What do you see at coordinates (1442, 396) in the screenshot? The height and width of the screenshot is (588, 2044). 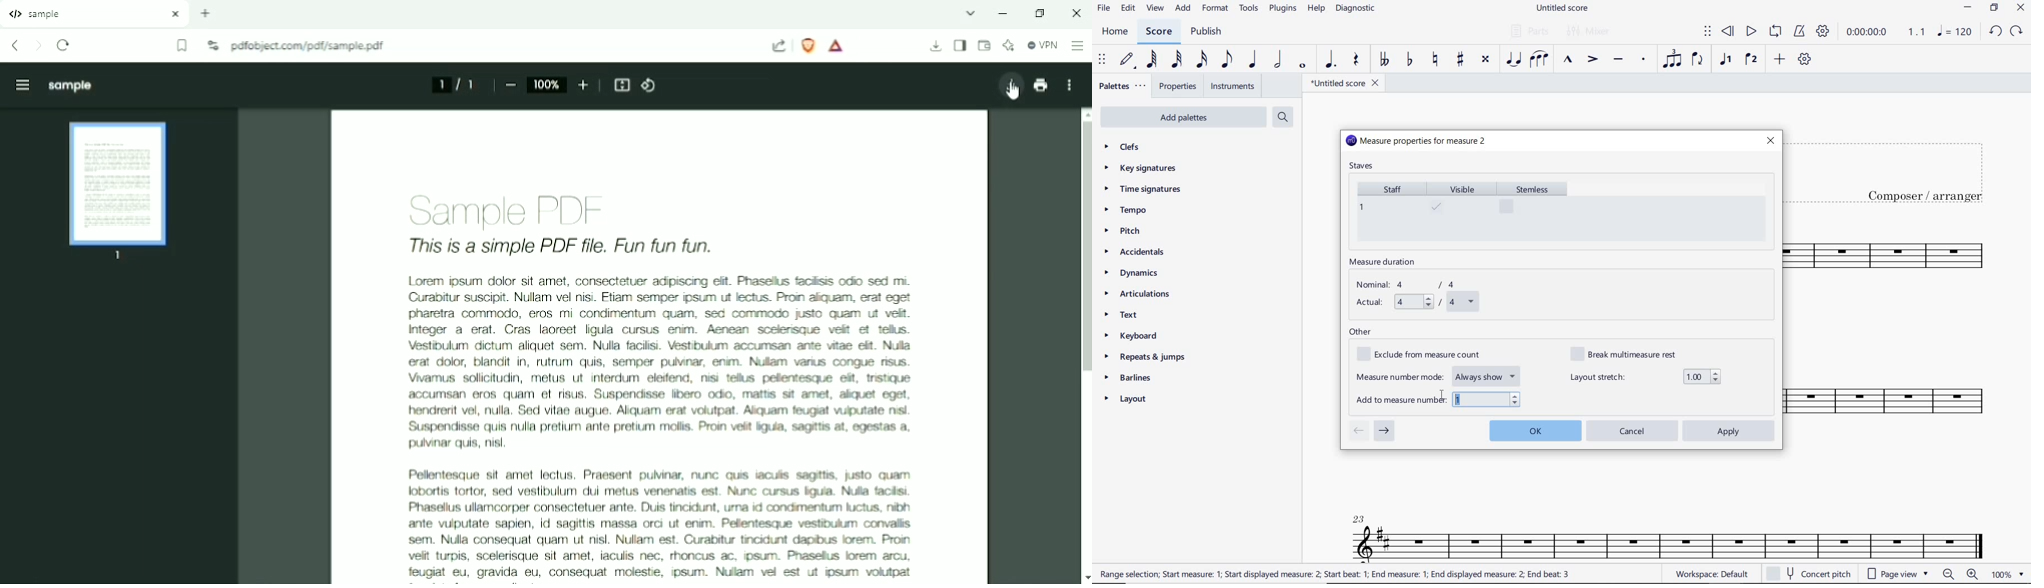 I see `cursor` at bounding box center [1442, 396].